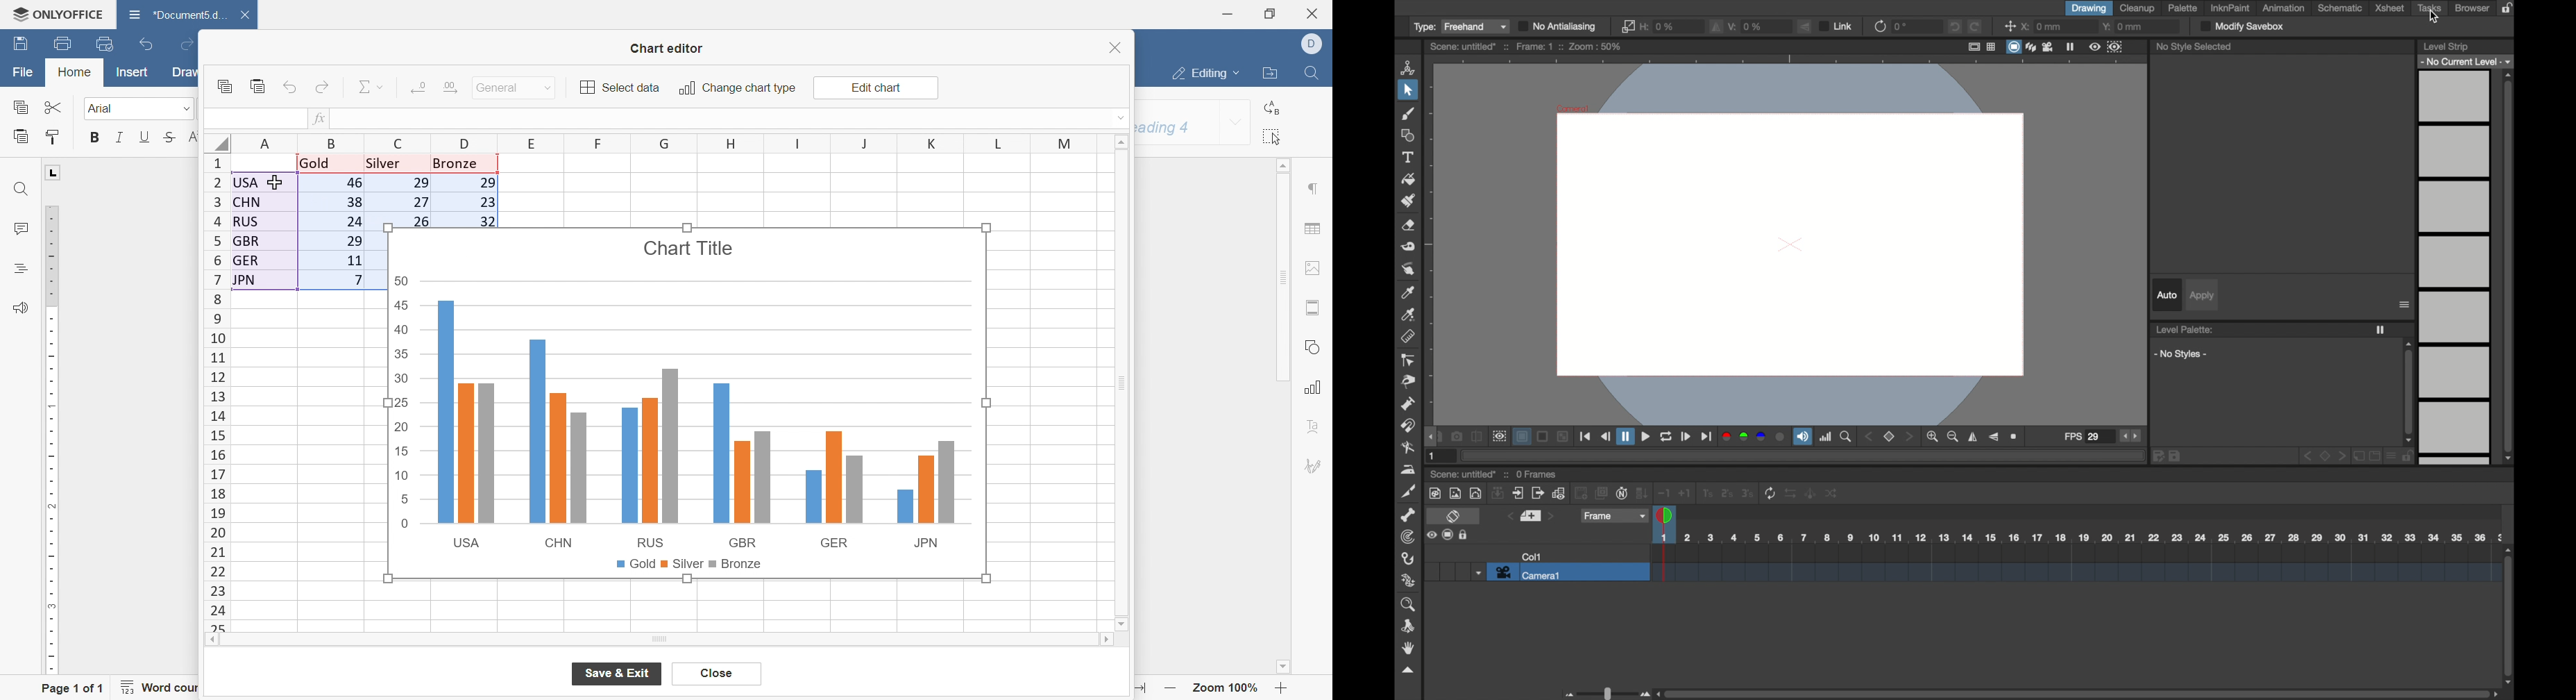 Image resolution: width=2576 pixels, height=700 pixels. Describe the element at coordinates (1312, 347) in the screenshot. I see `shape settings` at that location.